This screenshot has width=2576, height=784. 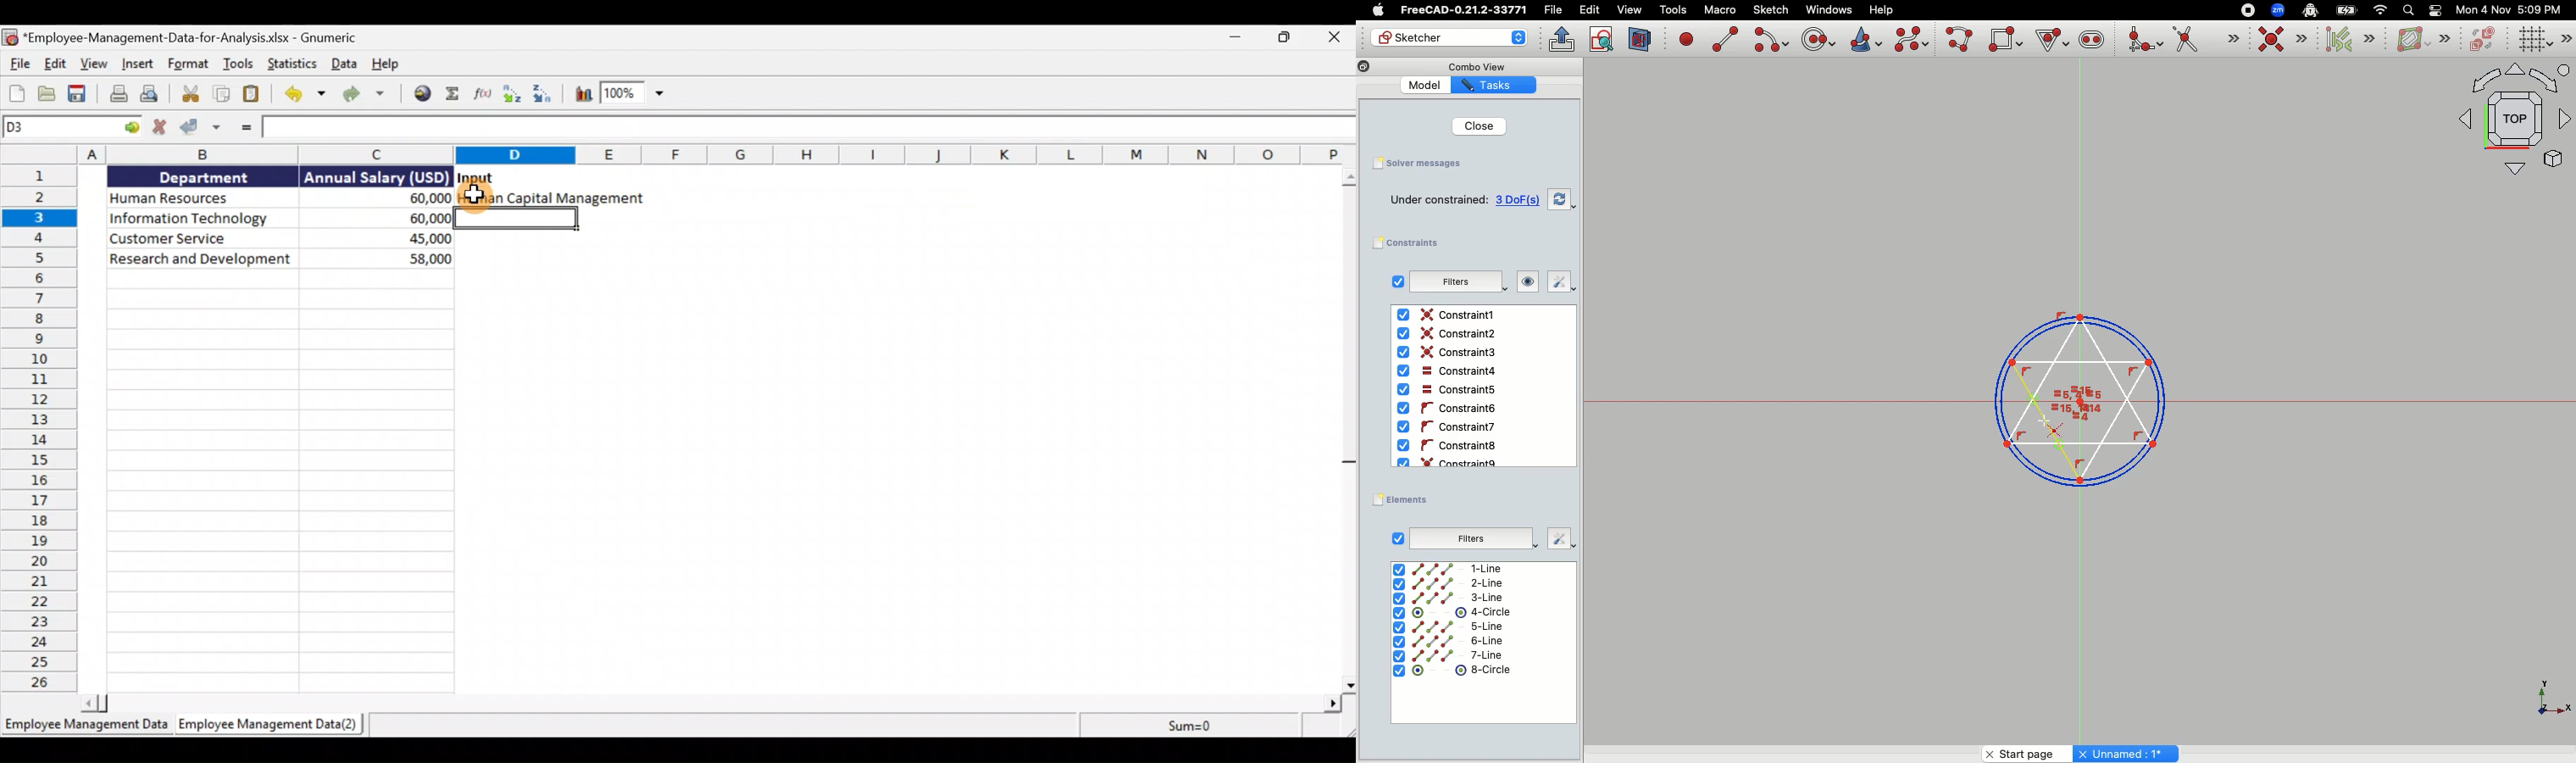 I want to click on Zoom, so click(x=634, y=95).